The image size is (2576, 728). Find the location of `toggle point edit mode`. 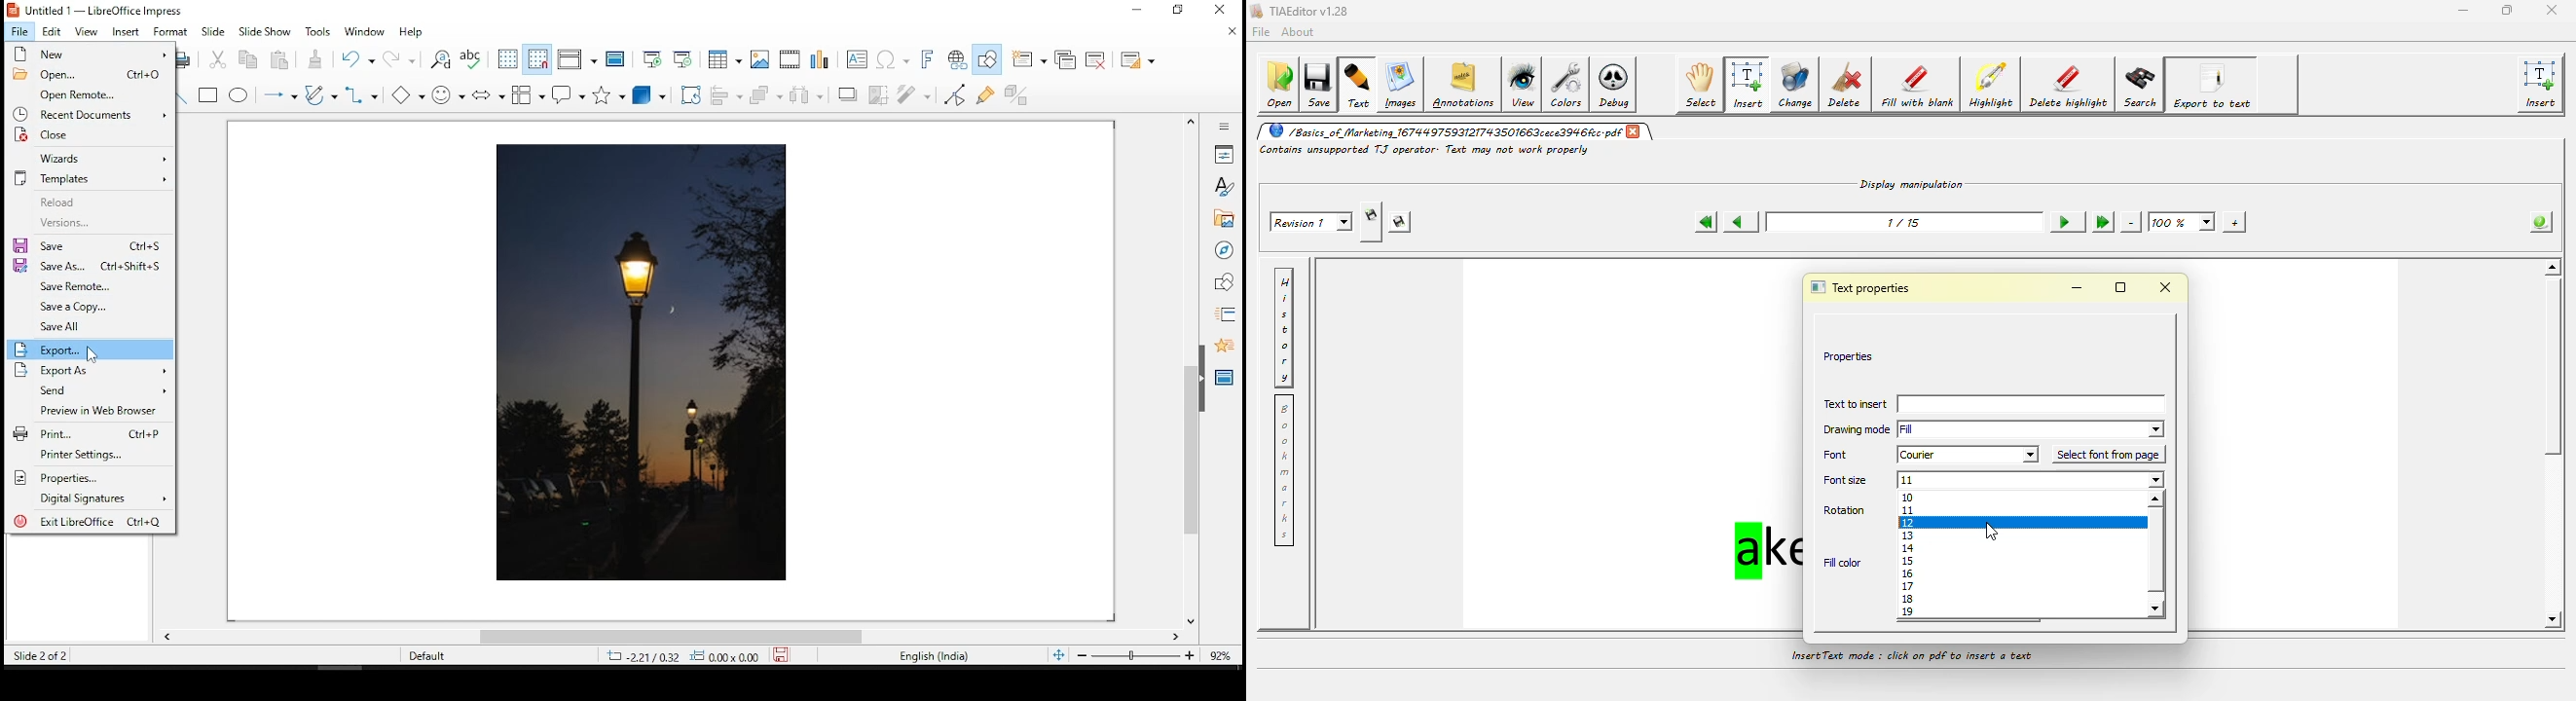

toggle point edit mode is located at coordinates (955, 97).